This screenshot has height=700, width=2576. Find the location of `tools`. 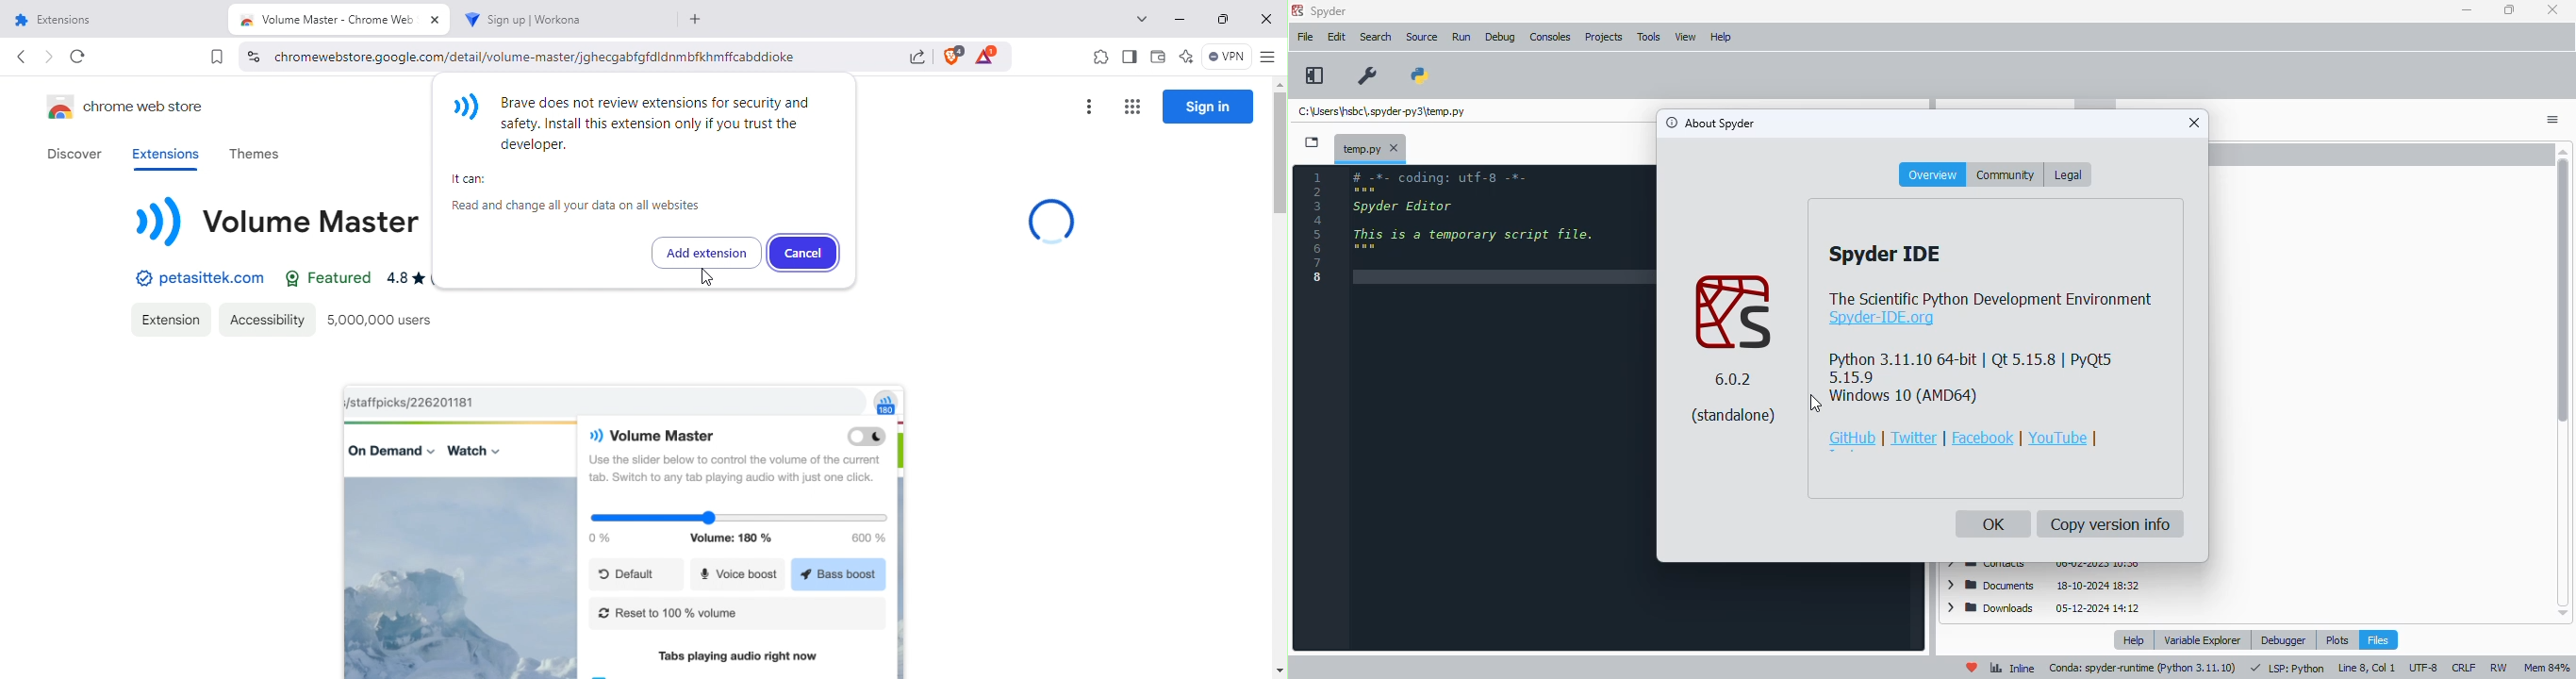

tools is located at coordinates (1650, 37).